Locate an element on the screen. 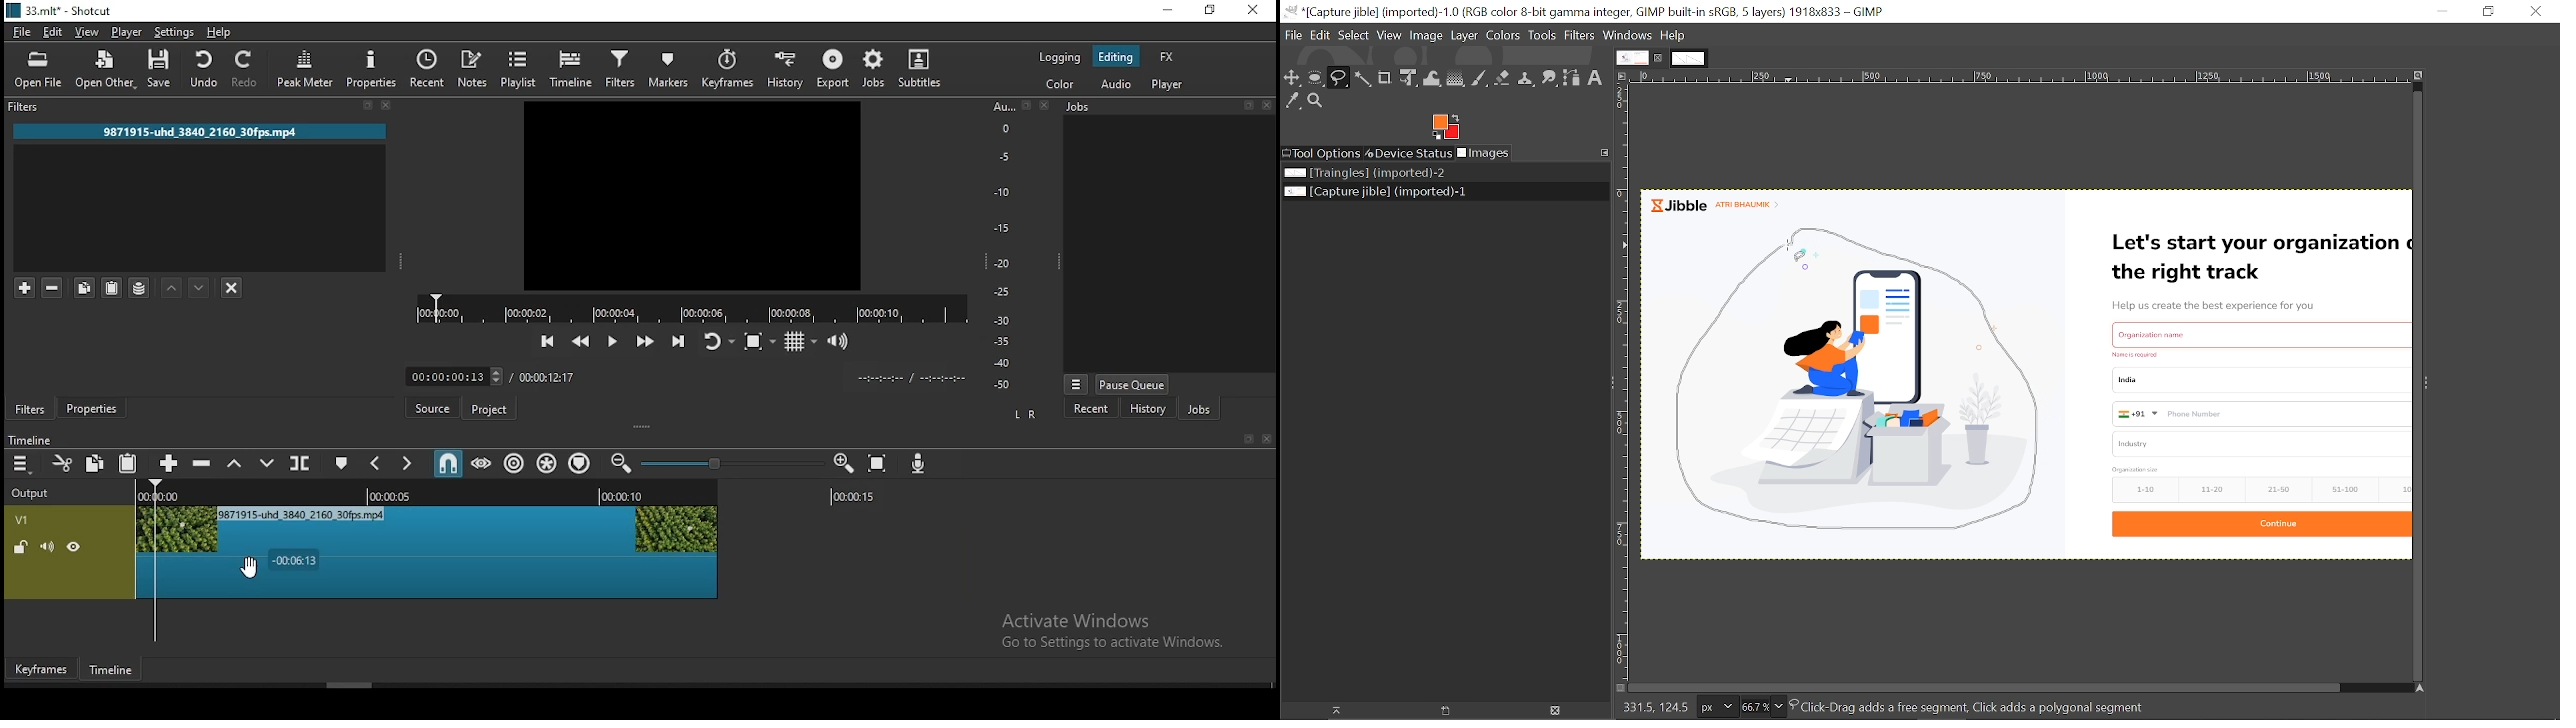  fx is located at coordinates (1167, 57).